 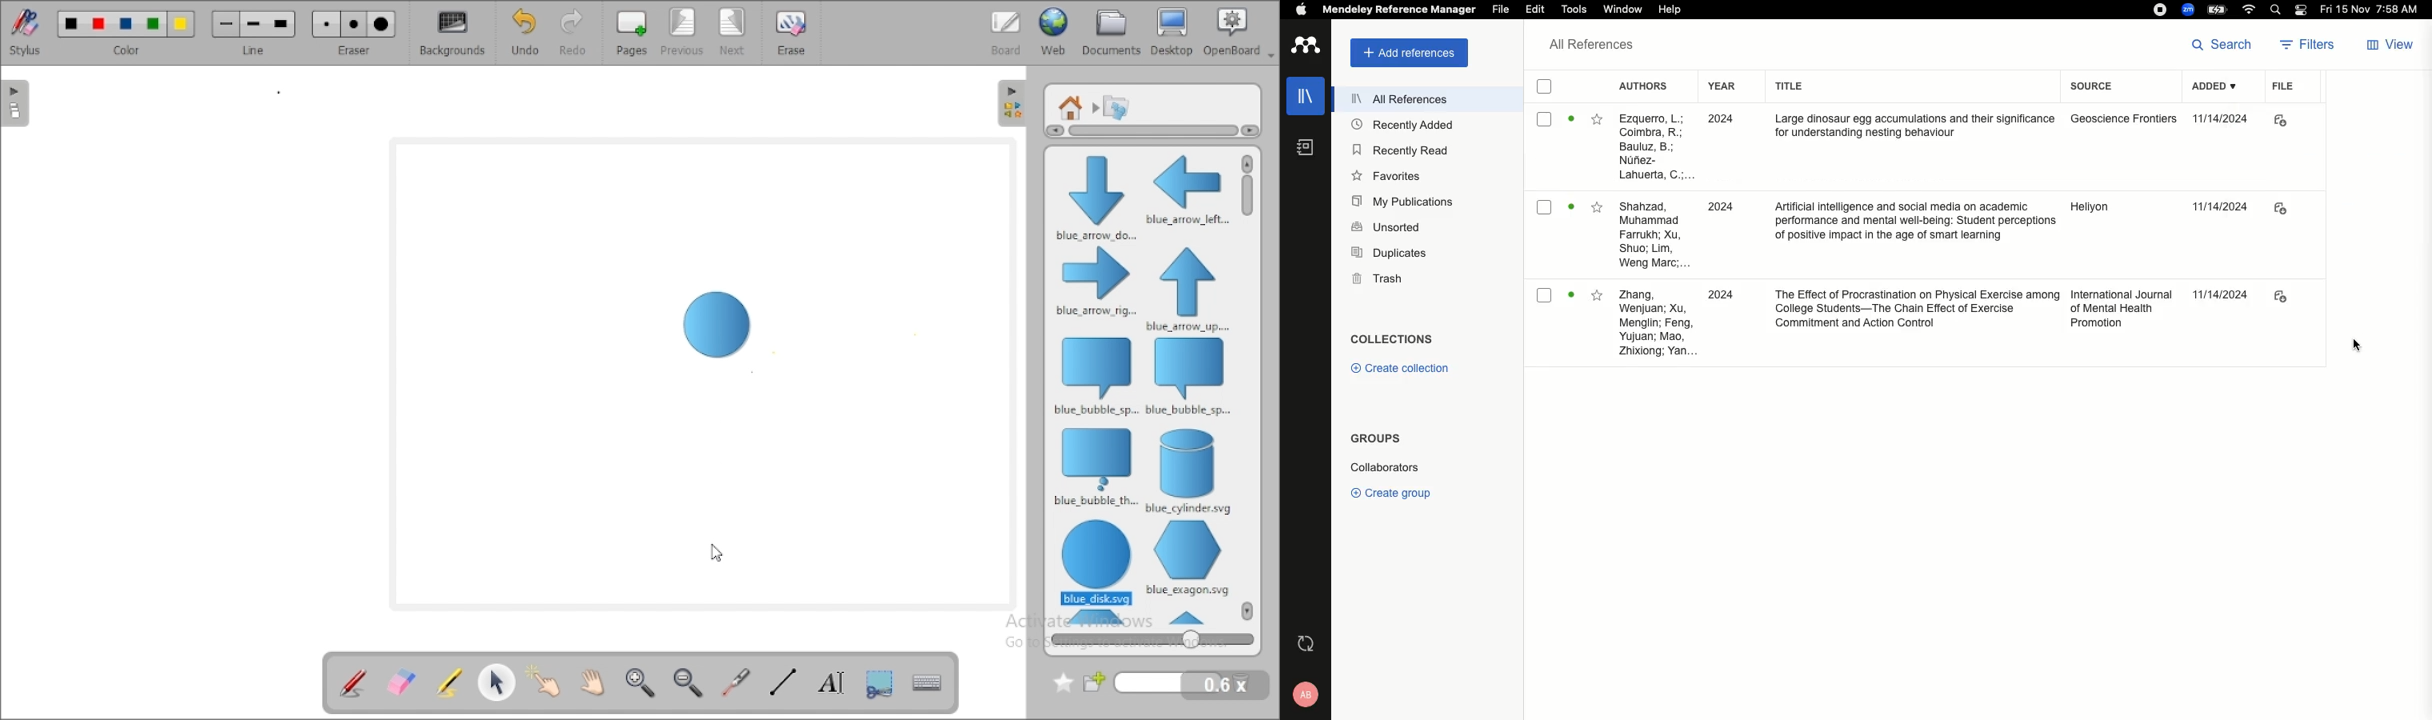 I want to click on Checkbox, so click(x=1545, y=206).